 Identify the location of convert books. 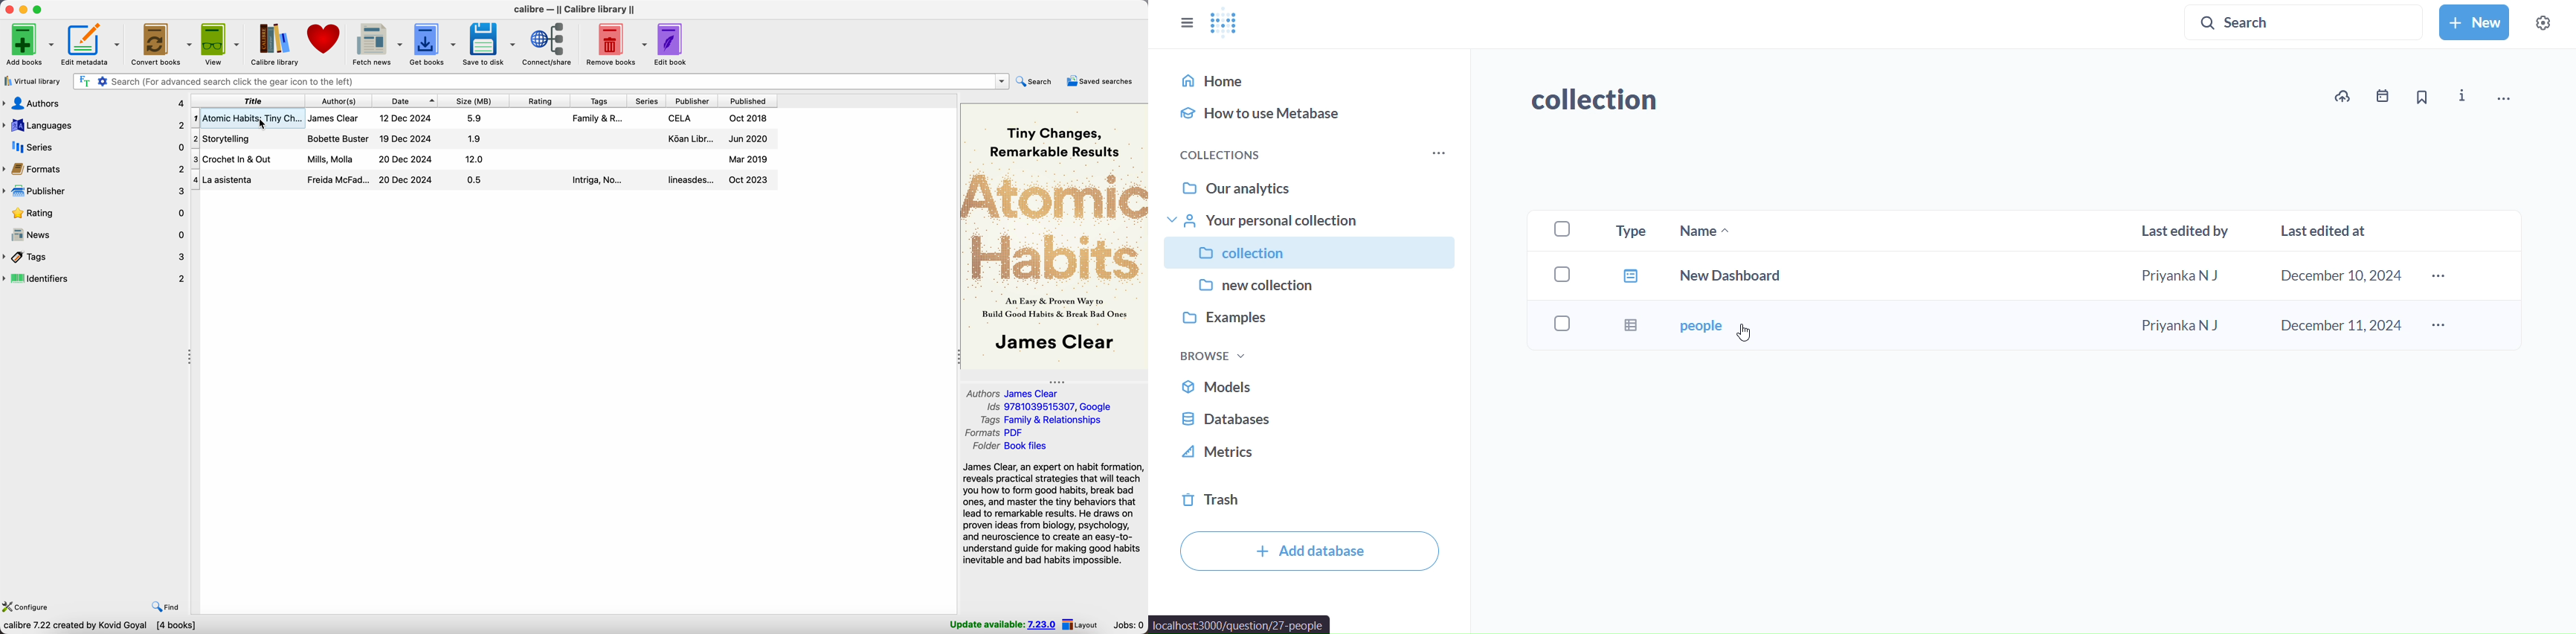
(163, 44).